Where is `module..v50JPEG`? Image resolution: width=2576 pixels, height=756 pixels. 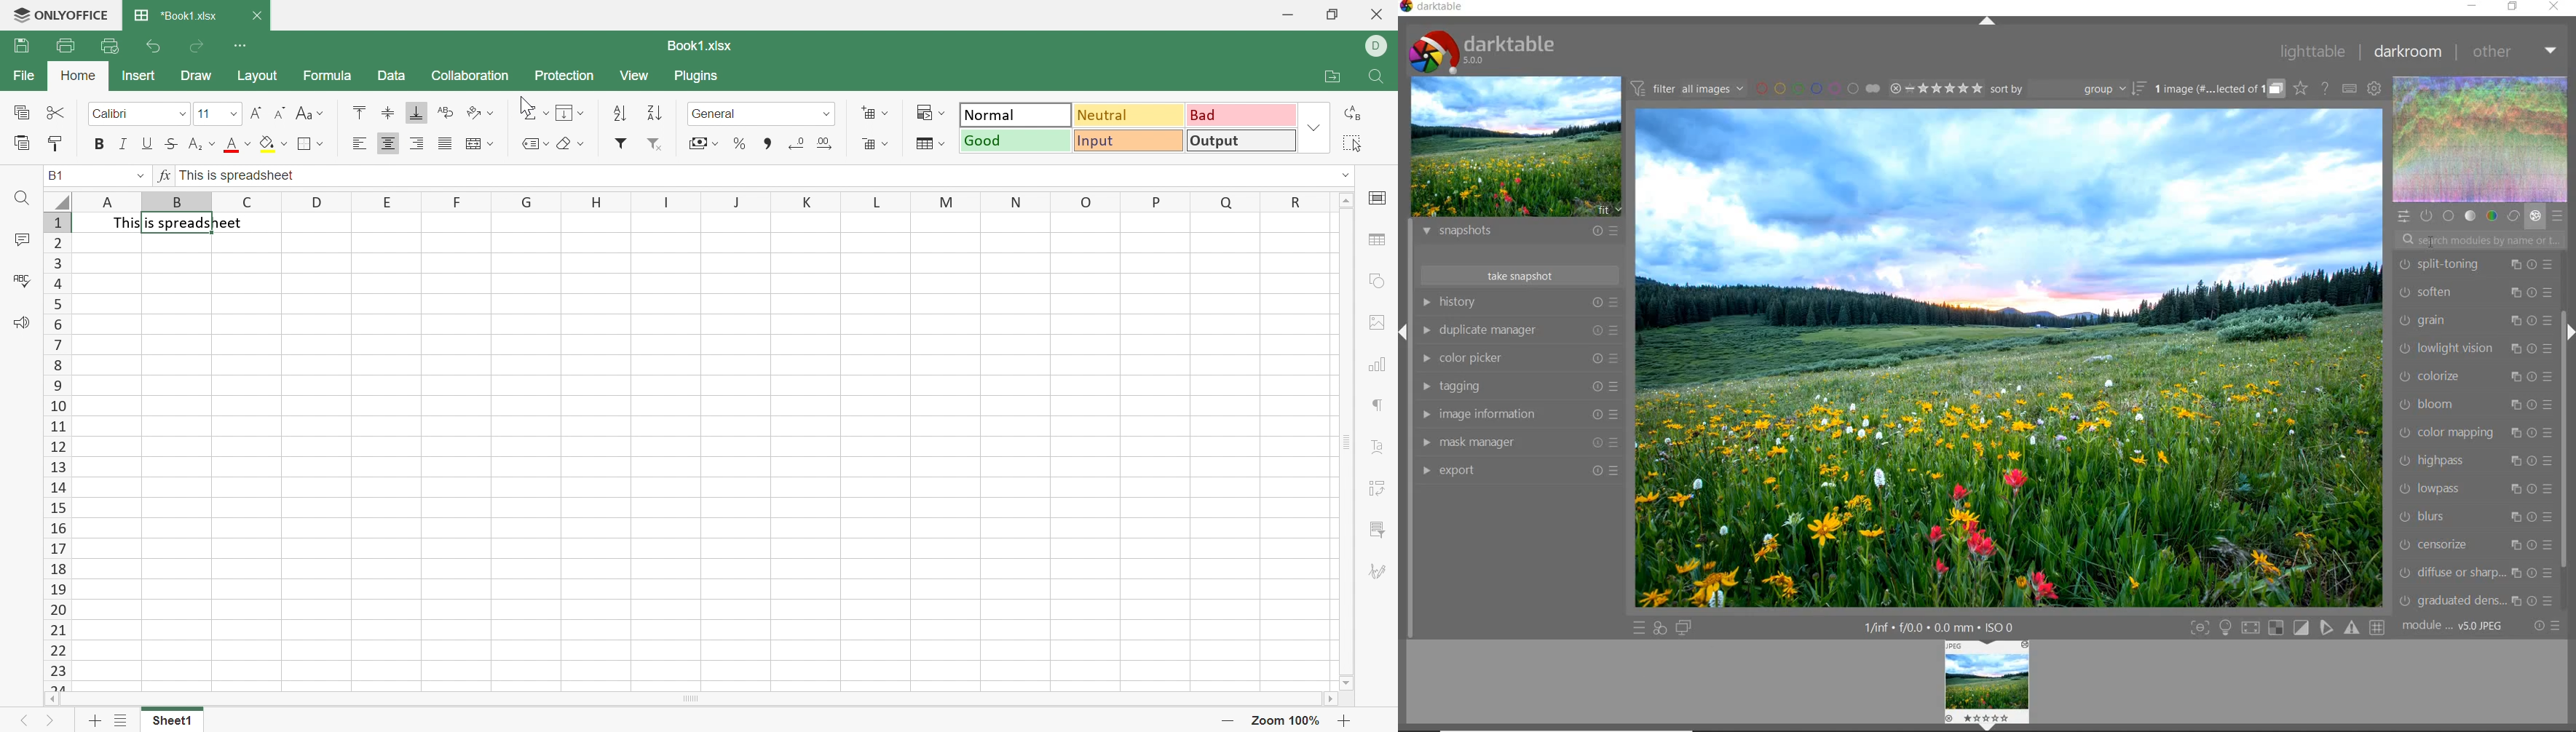
module..v50JPEG is located at coordinates (2457, 626).